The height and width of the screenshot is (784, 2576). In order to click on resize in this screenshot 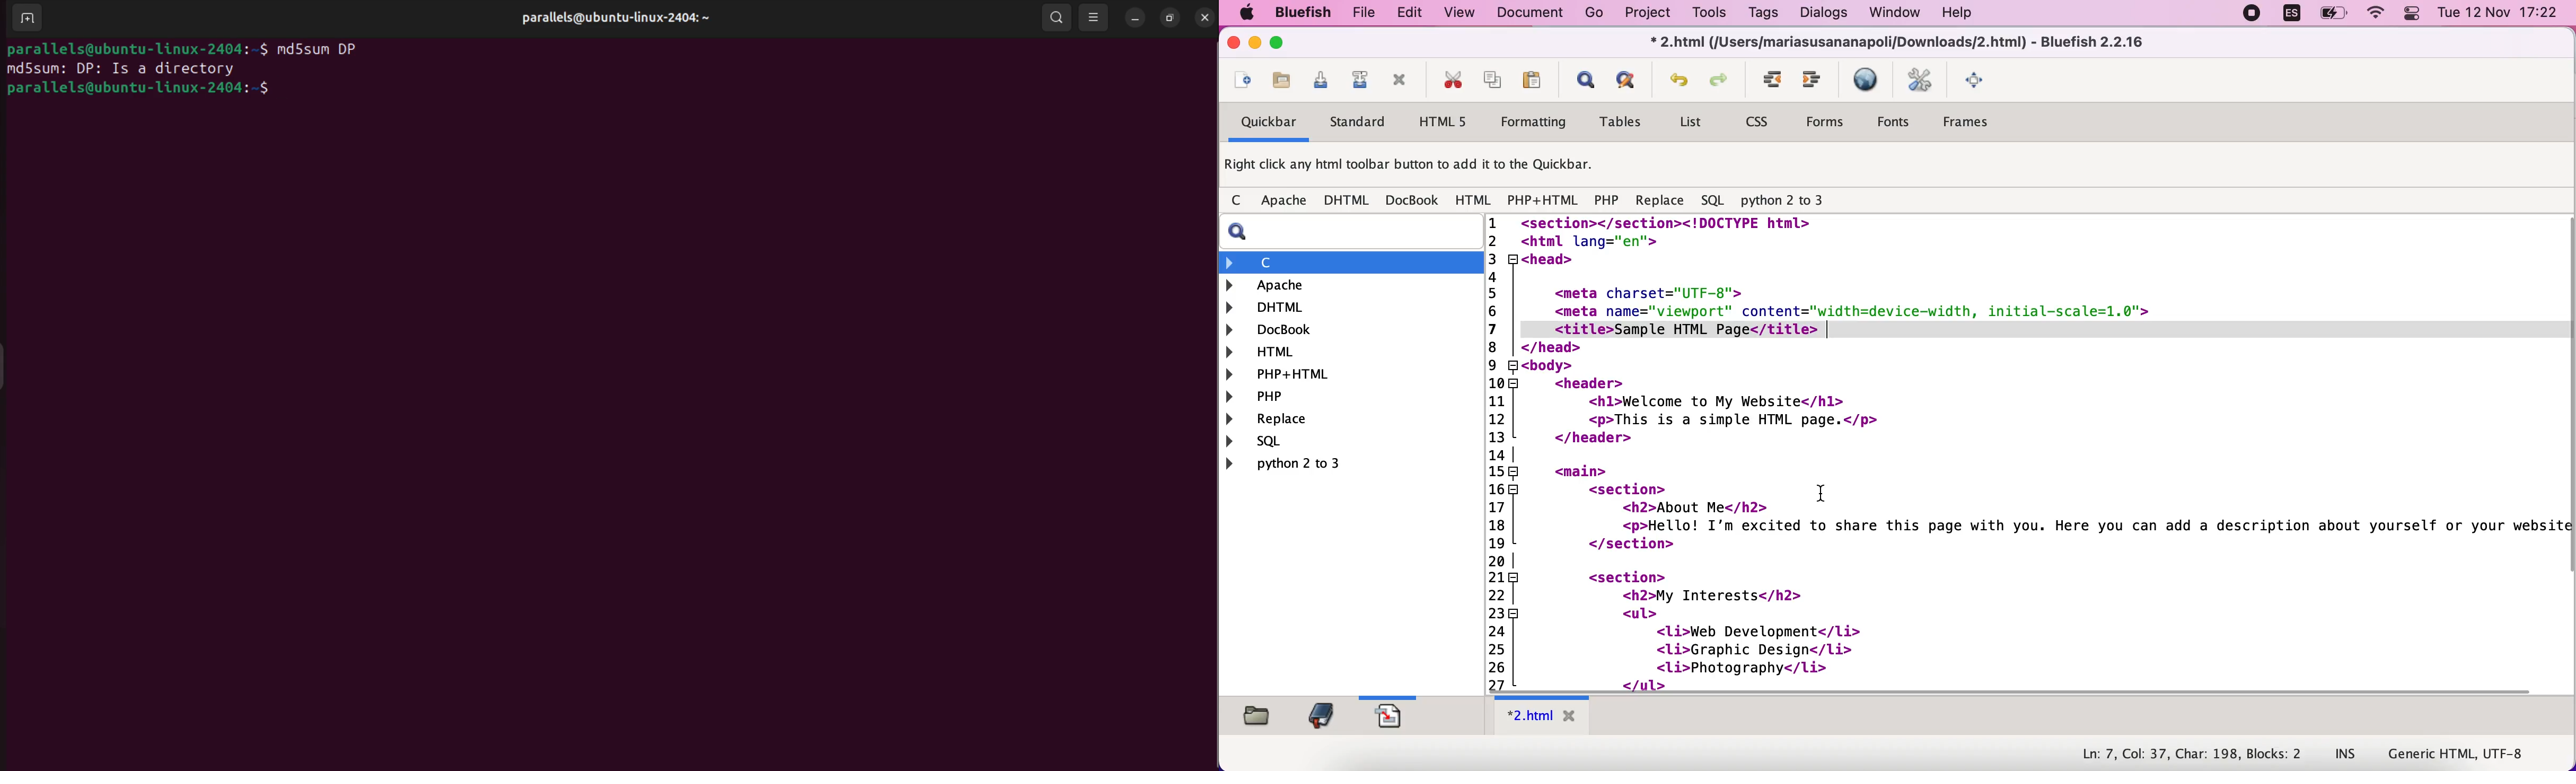, I will do `click(1169, 17)`.